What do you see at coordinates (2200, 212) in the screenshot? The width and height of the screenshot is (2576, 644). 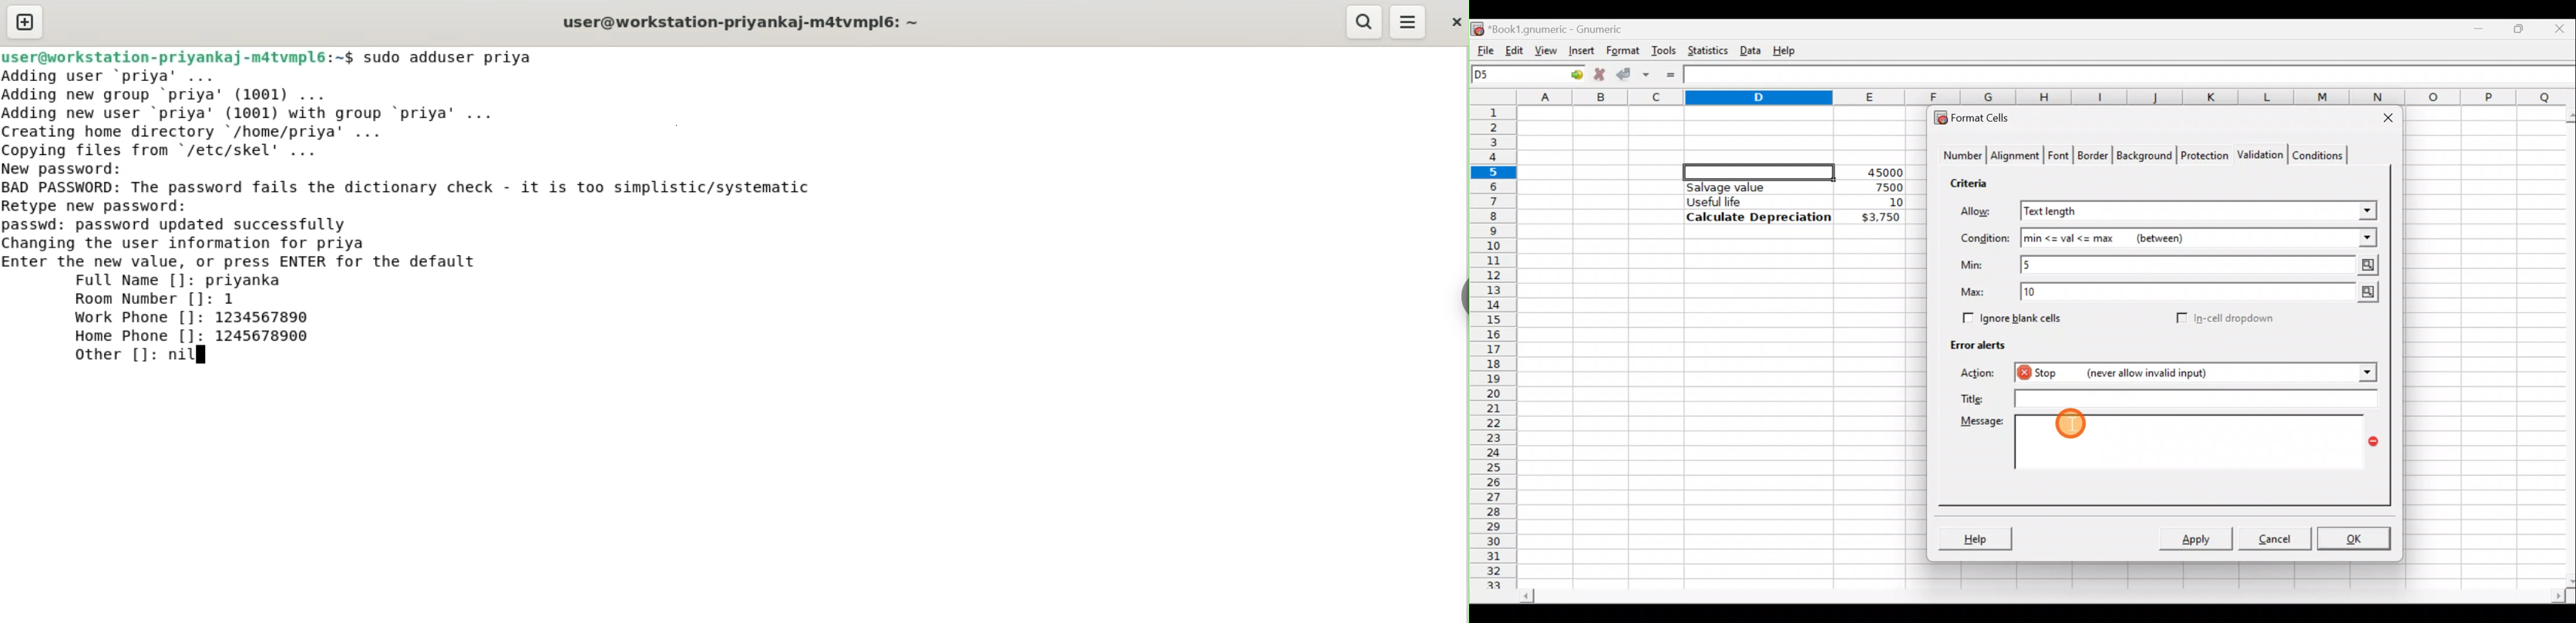 I see `Text length selected` at bounding box center [2200, 212].